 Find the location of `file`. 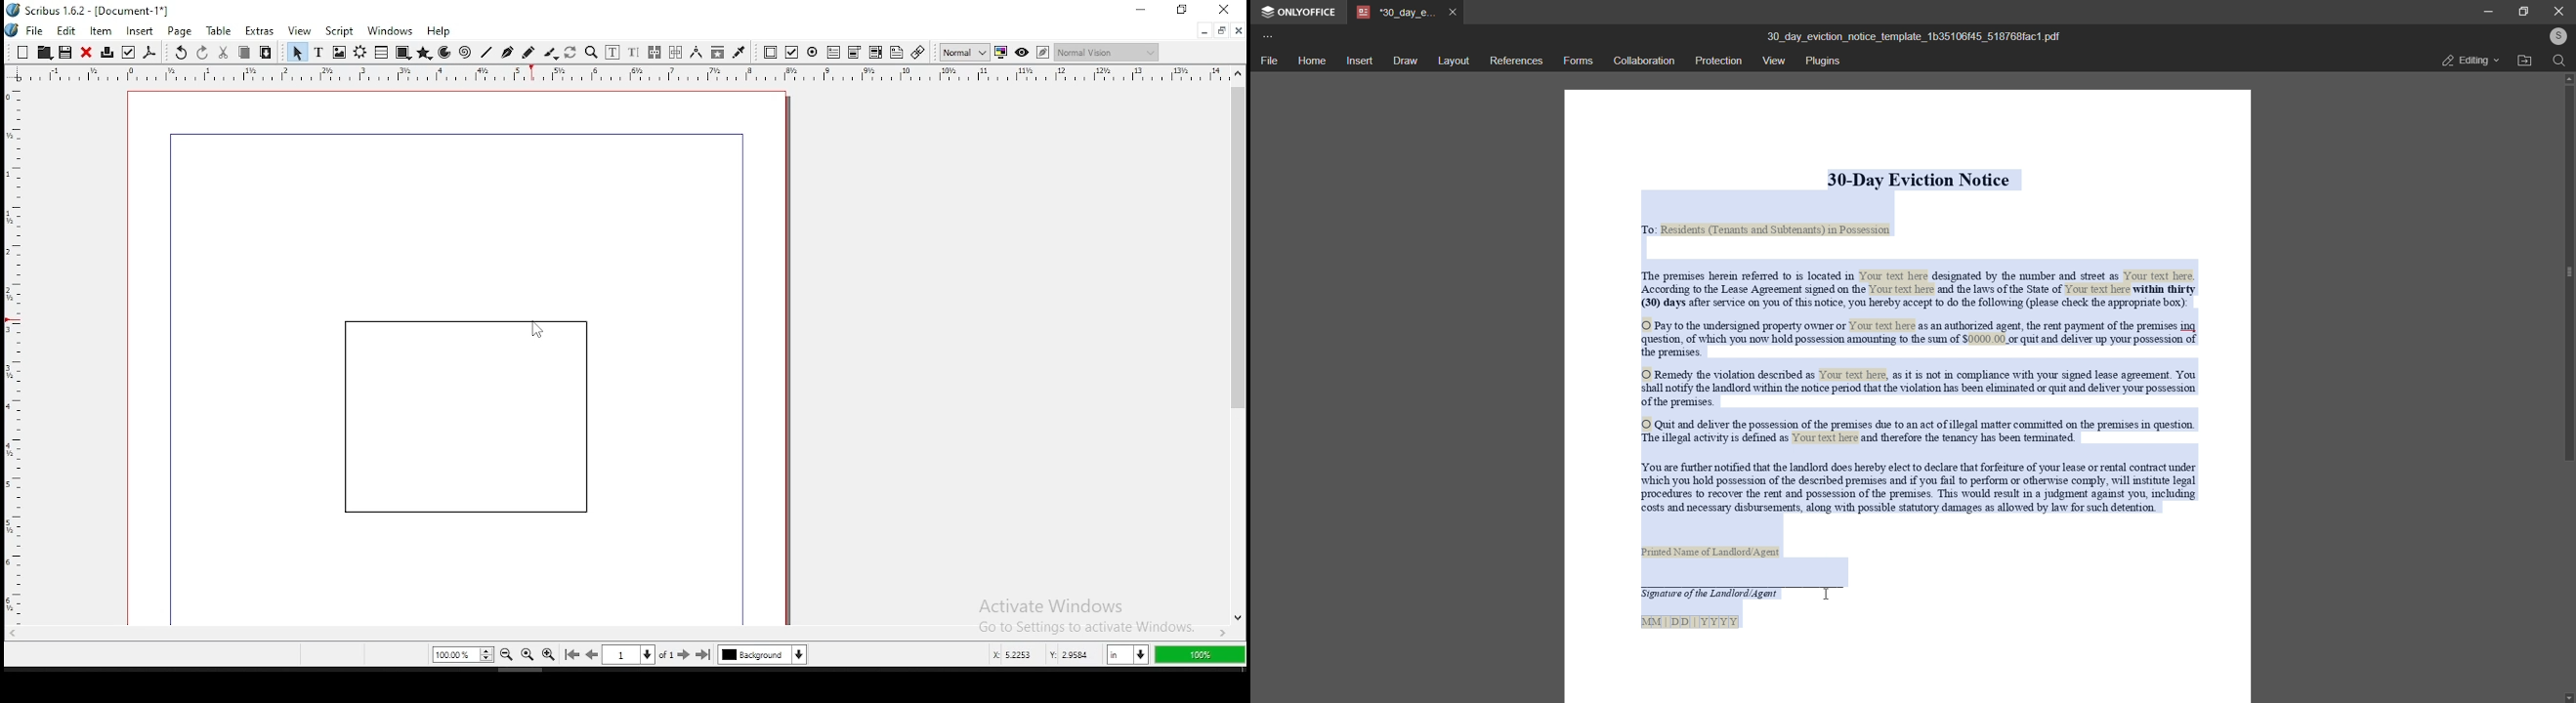

file is located at coordinates (1268, 61).